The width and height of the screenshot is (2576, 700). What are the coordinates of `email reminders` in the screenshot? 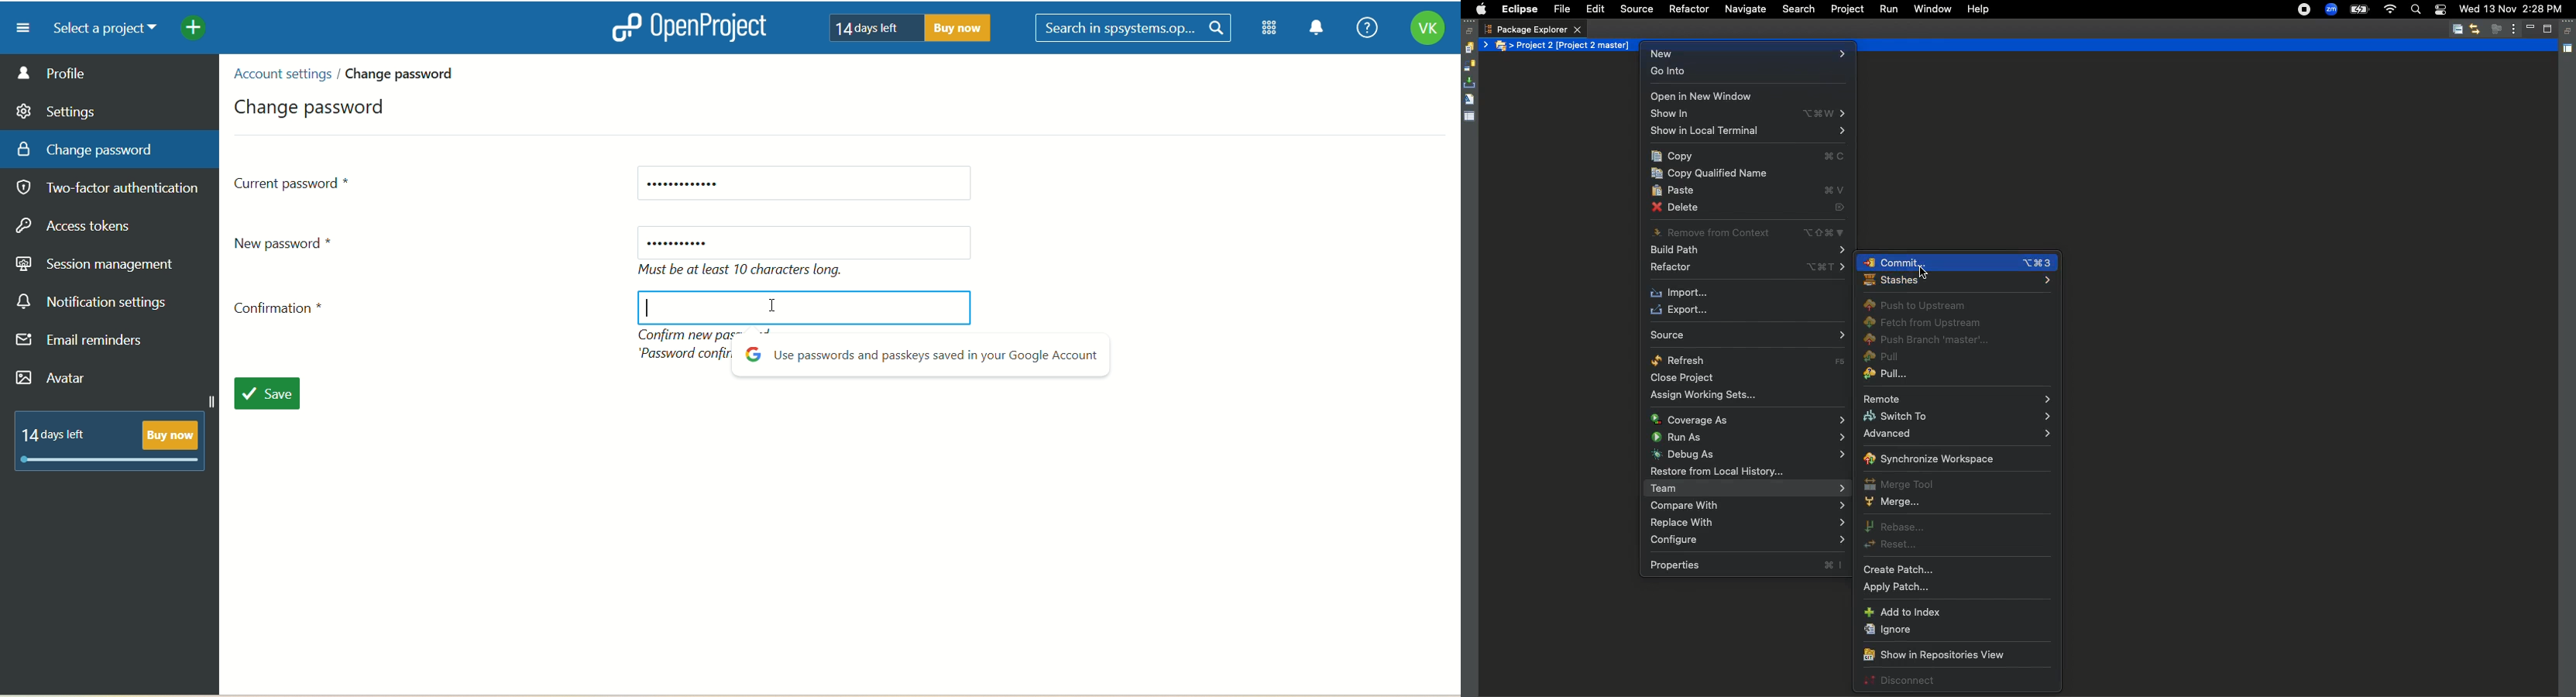 It's located at (84, 343).